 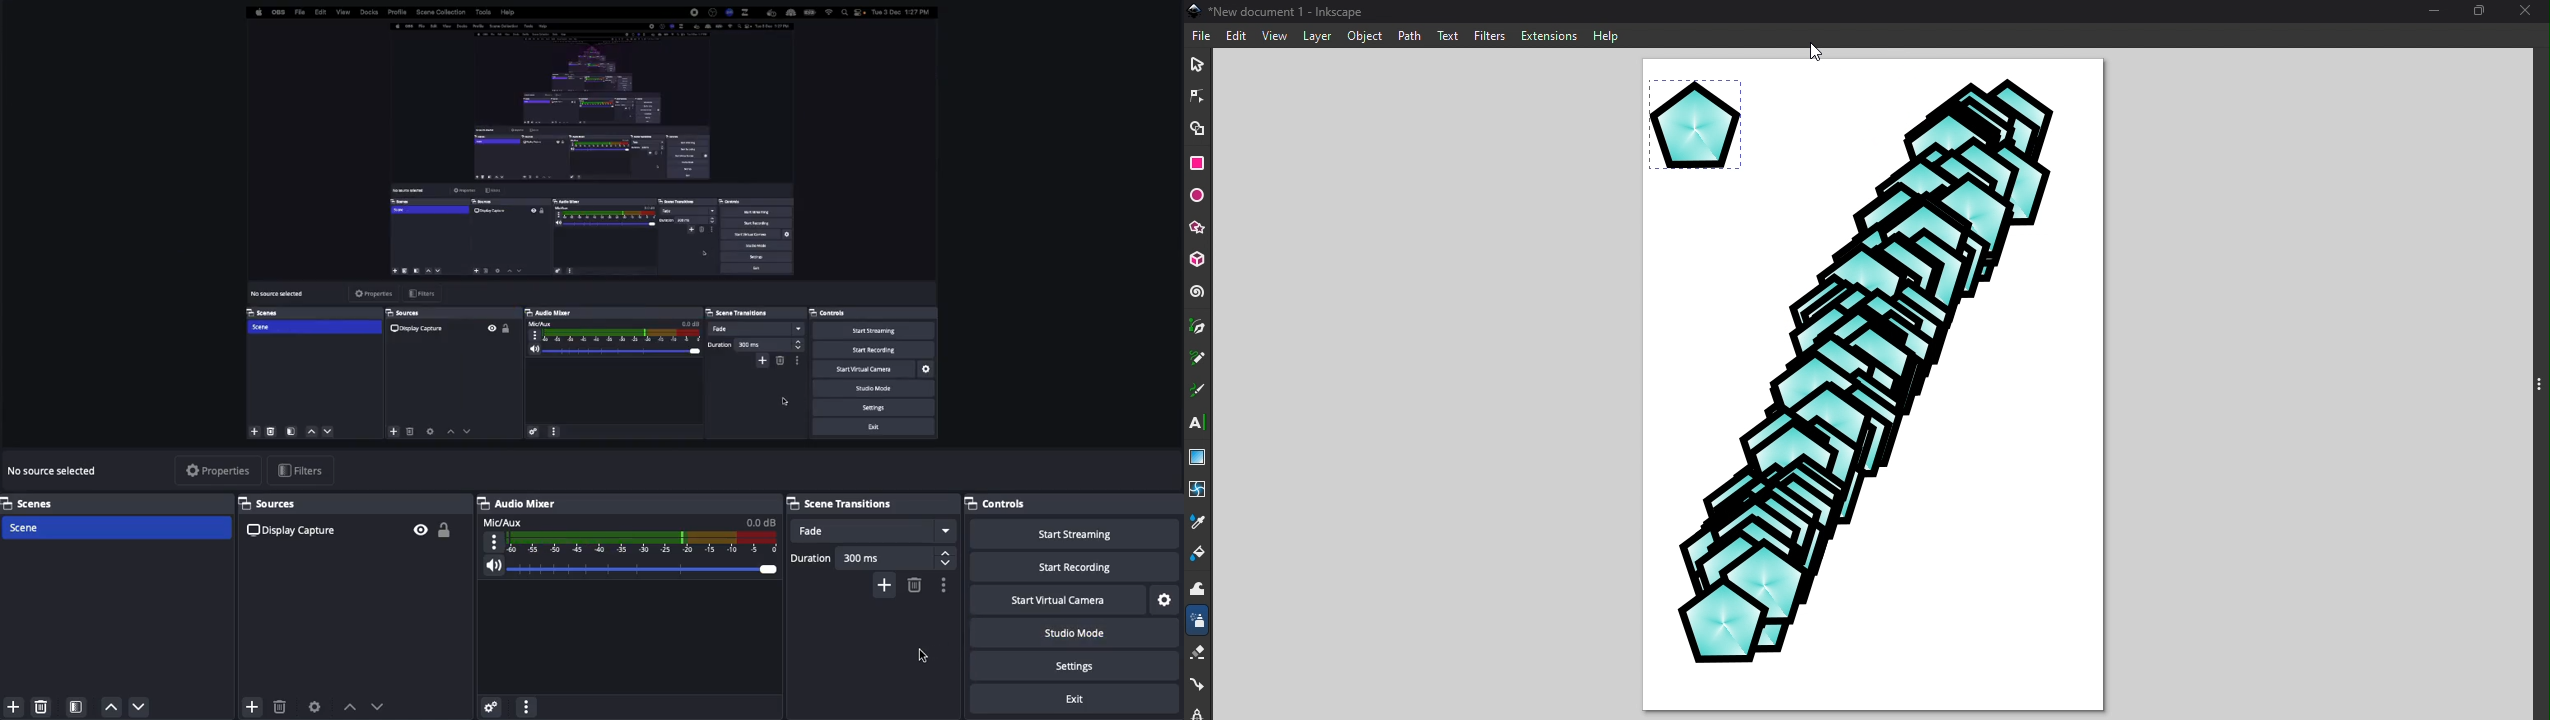 I want to click on Unlocked, so click(x=444, y=529).